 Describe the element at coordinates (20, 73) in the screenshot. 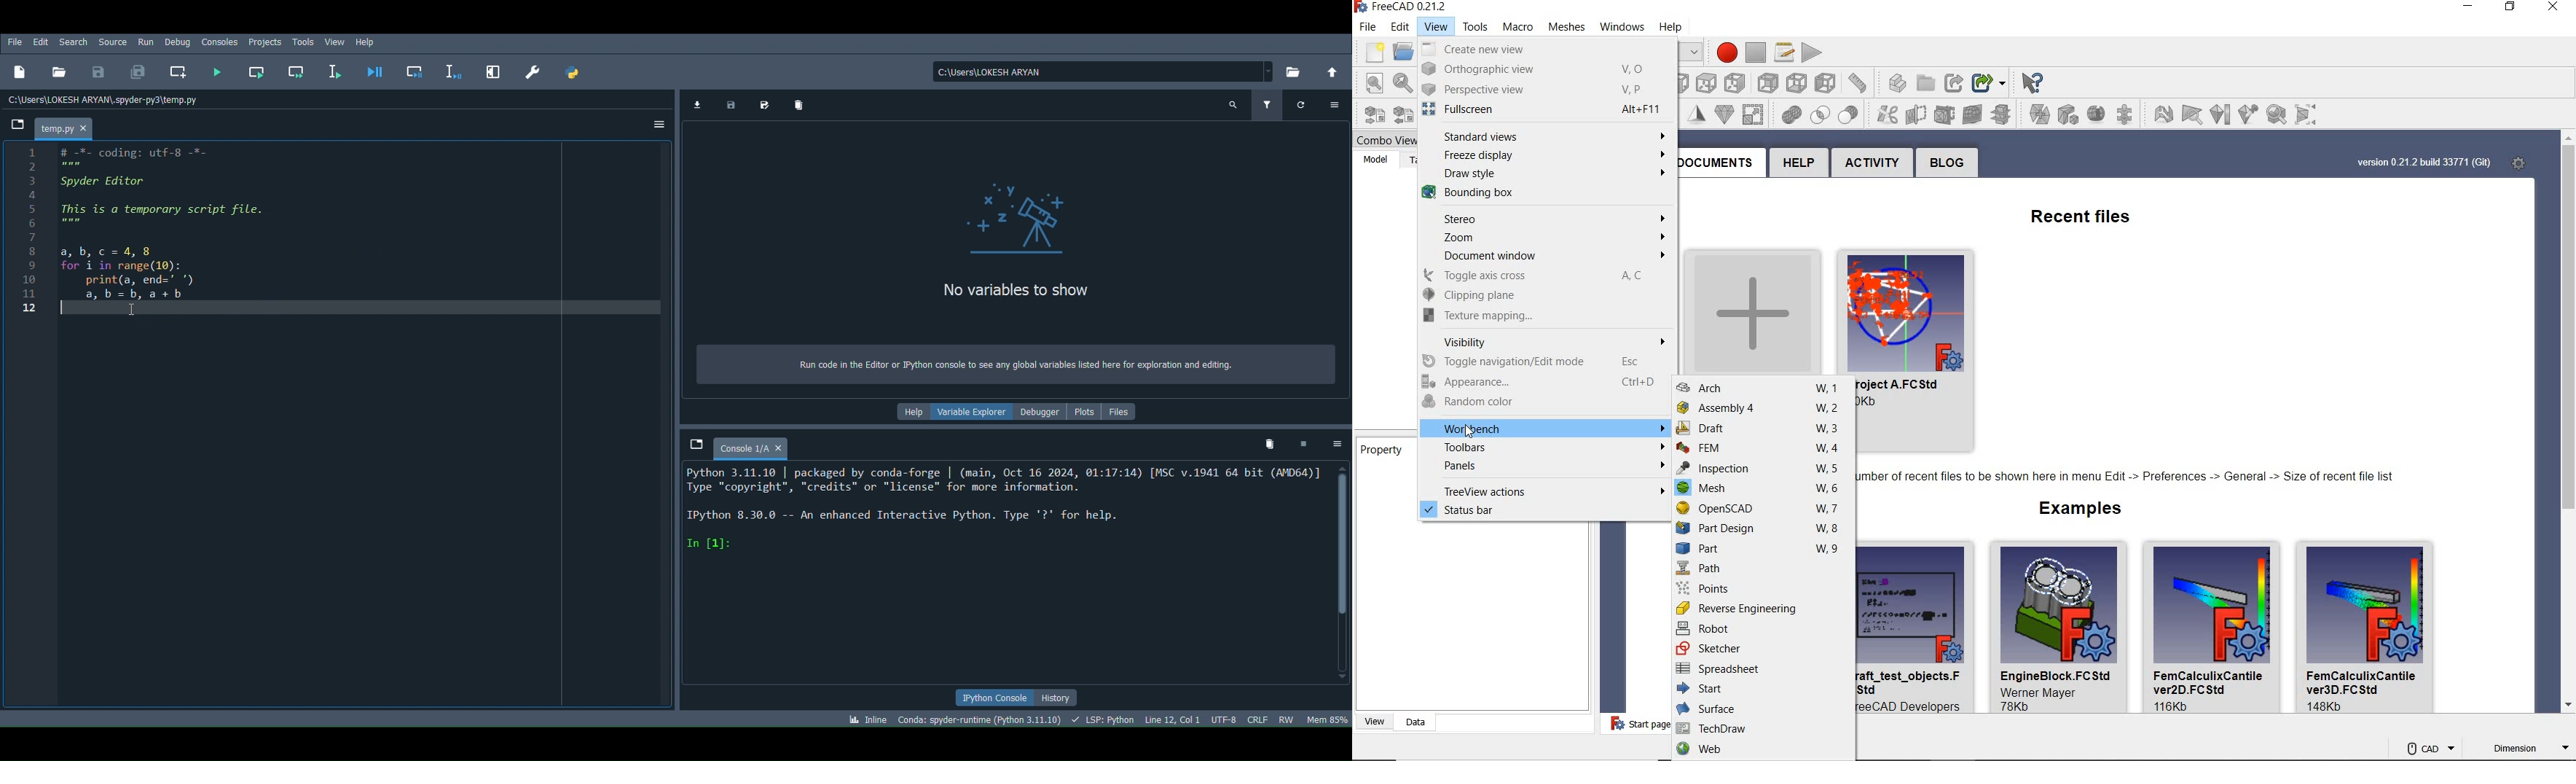

I see `New file (Ctrl + N)` at that location.